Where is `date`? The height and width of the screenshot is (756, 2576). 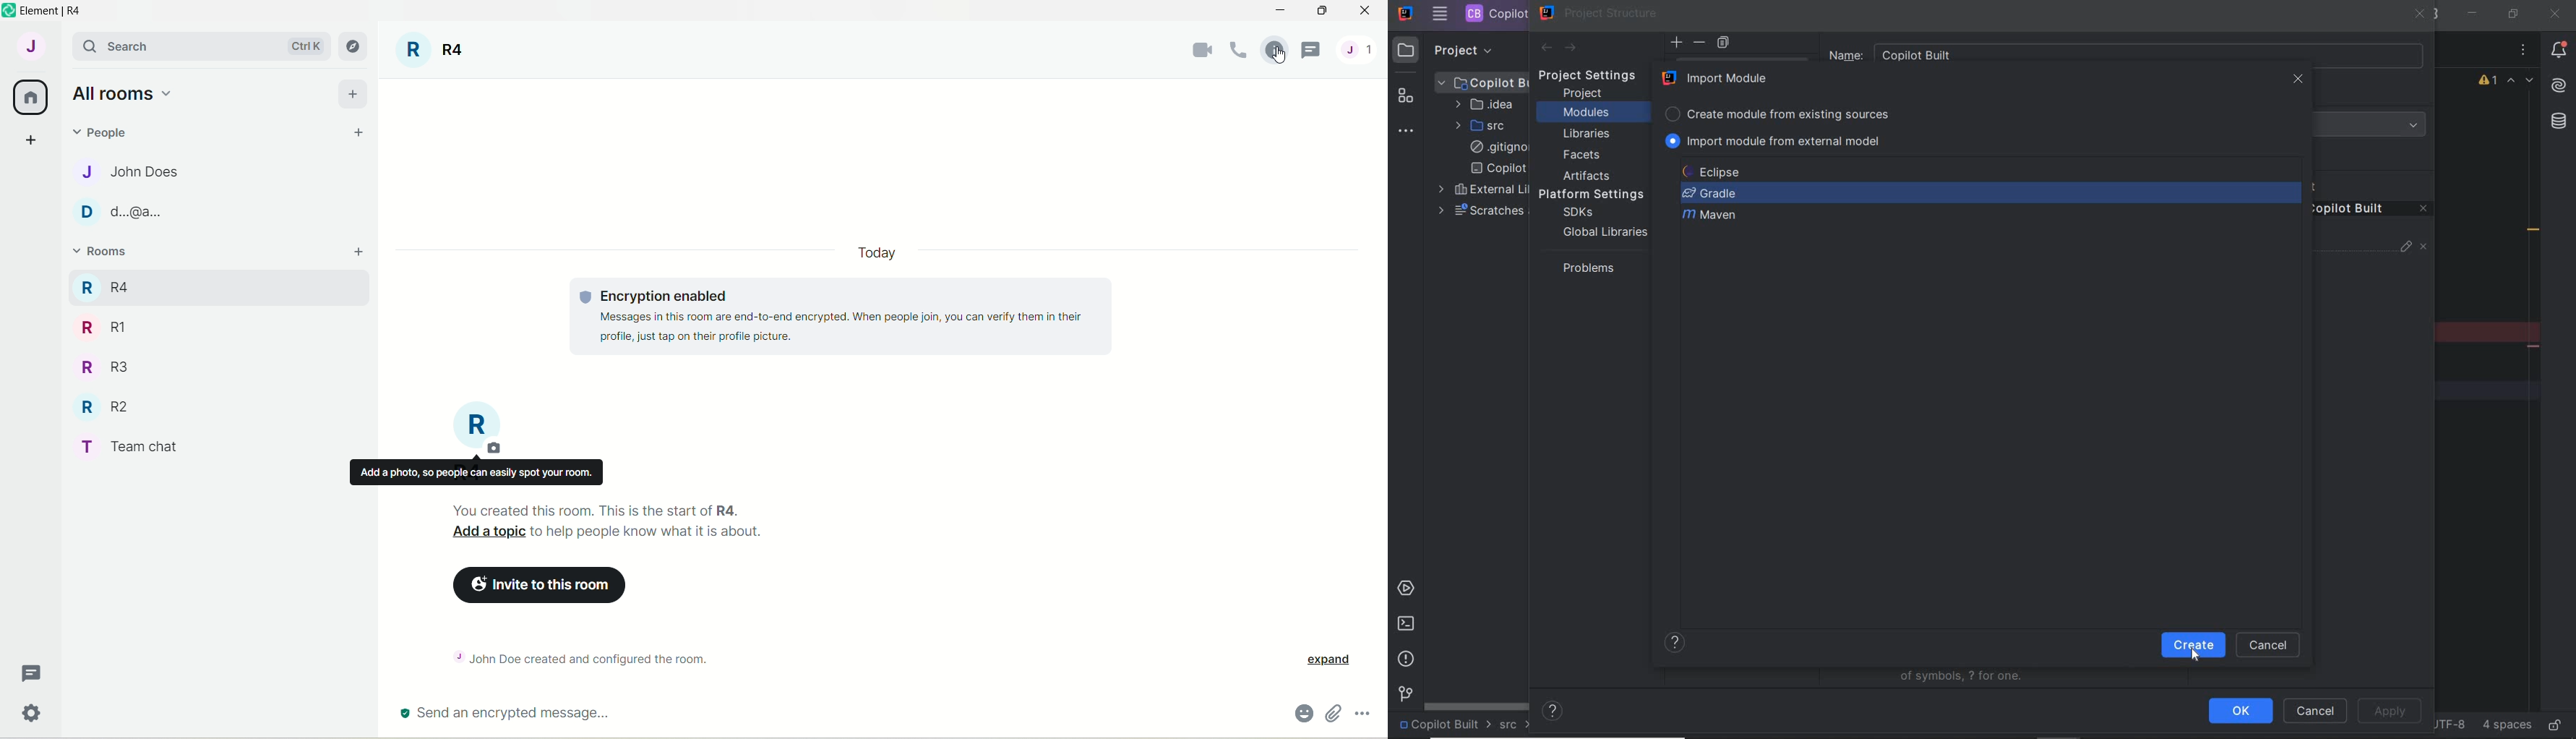
date is located at coordinates (875, 254).